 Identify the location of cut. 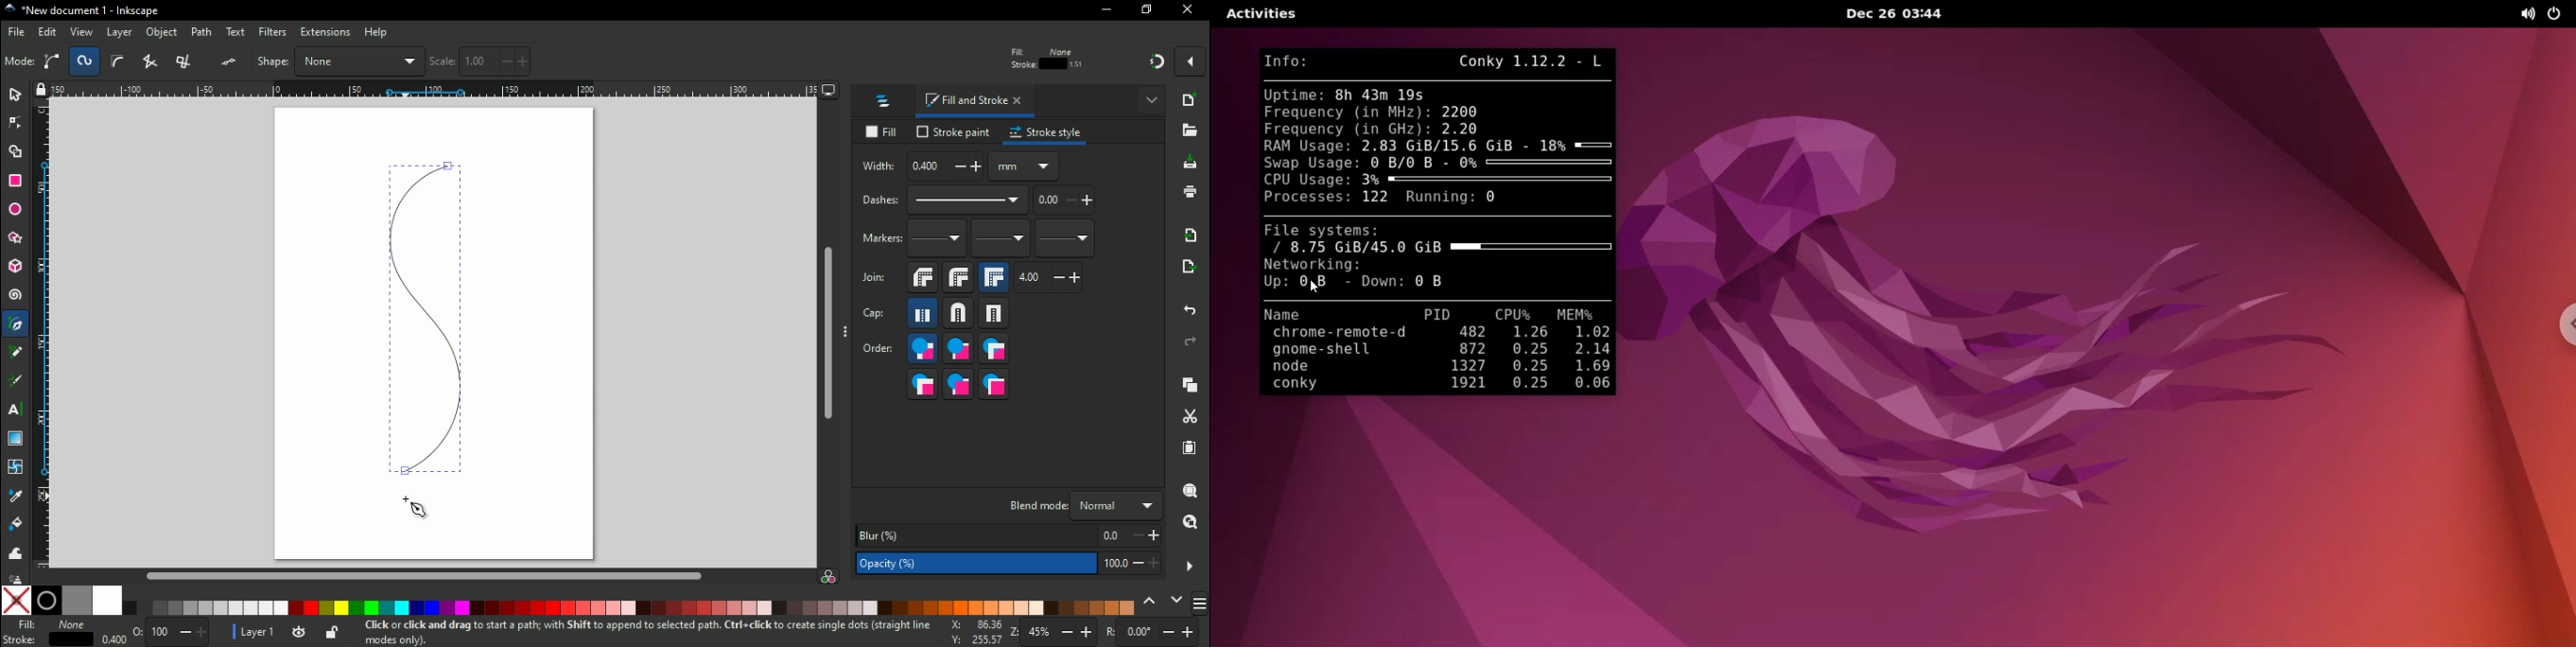
(1192, 418).